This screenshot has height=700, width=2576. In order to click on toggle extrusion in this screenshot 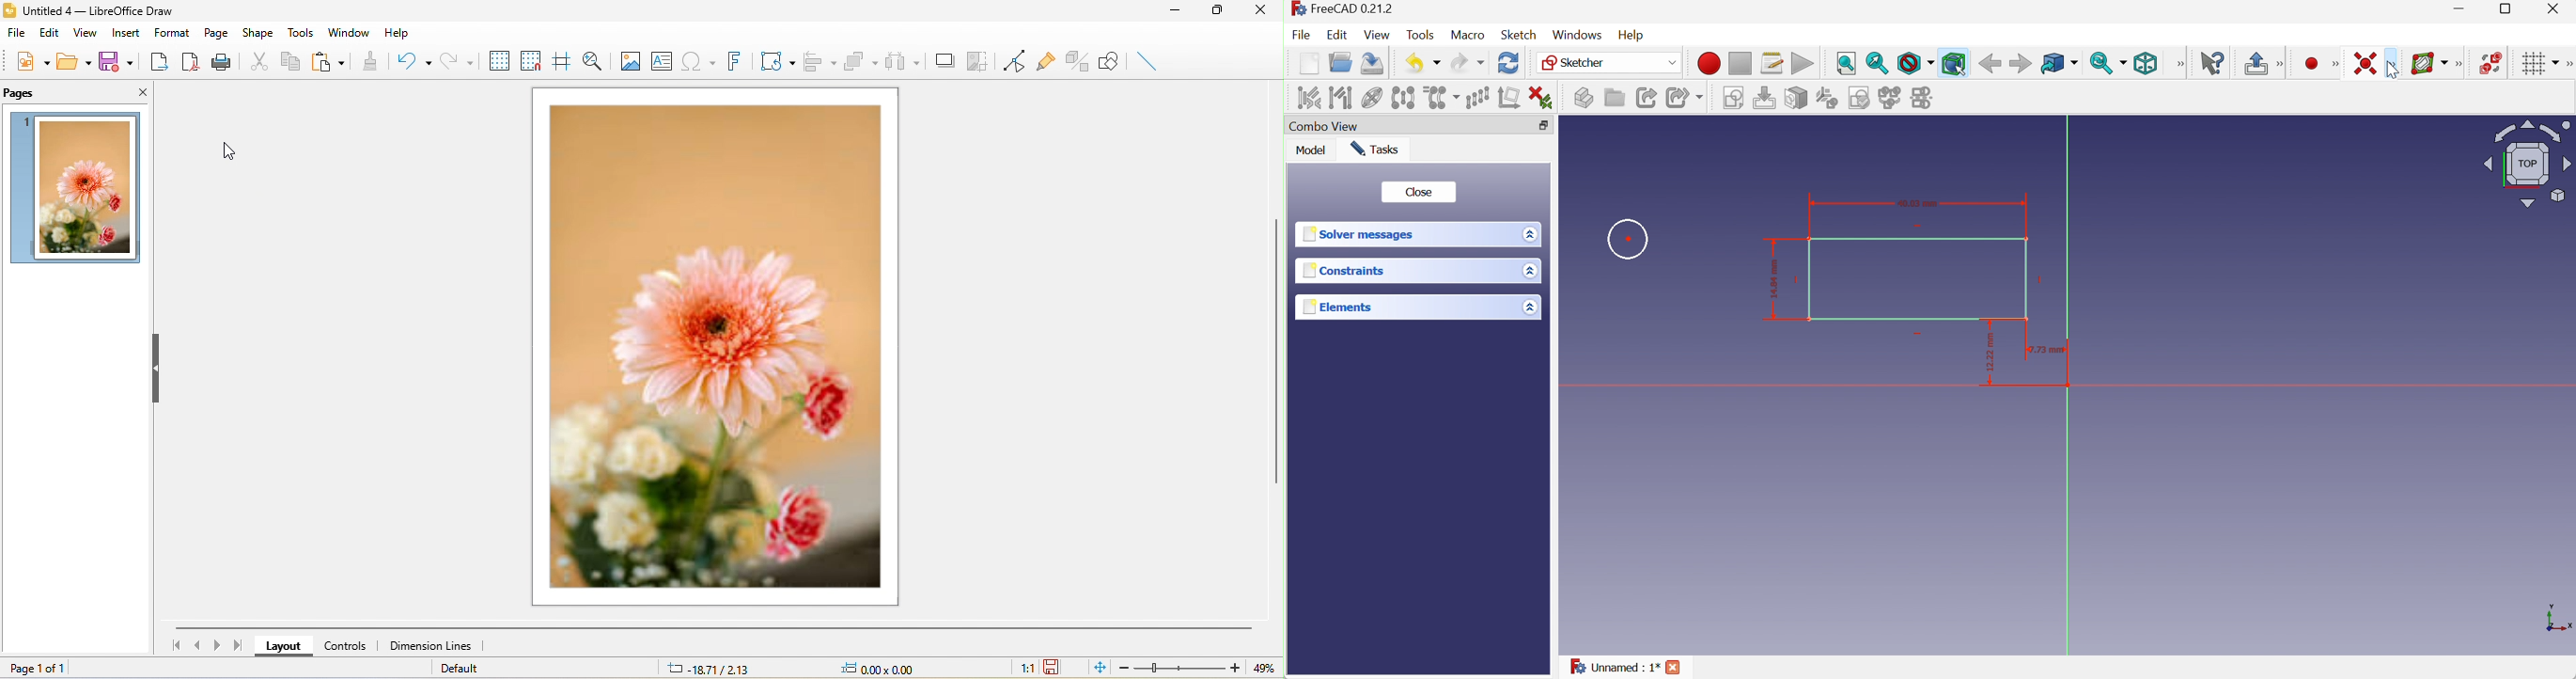, I will do `click(1077, 60)`.